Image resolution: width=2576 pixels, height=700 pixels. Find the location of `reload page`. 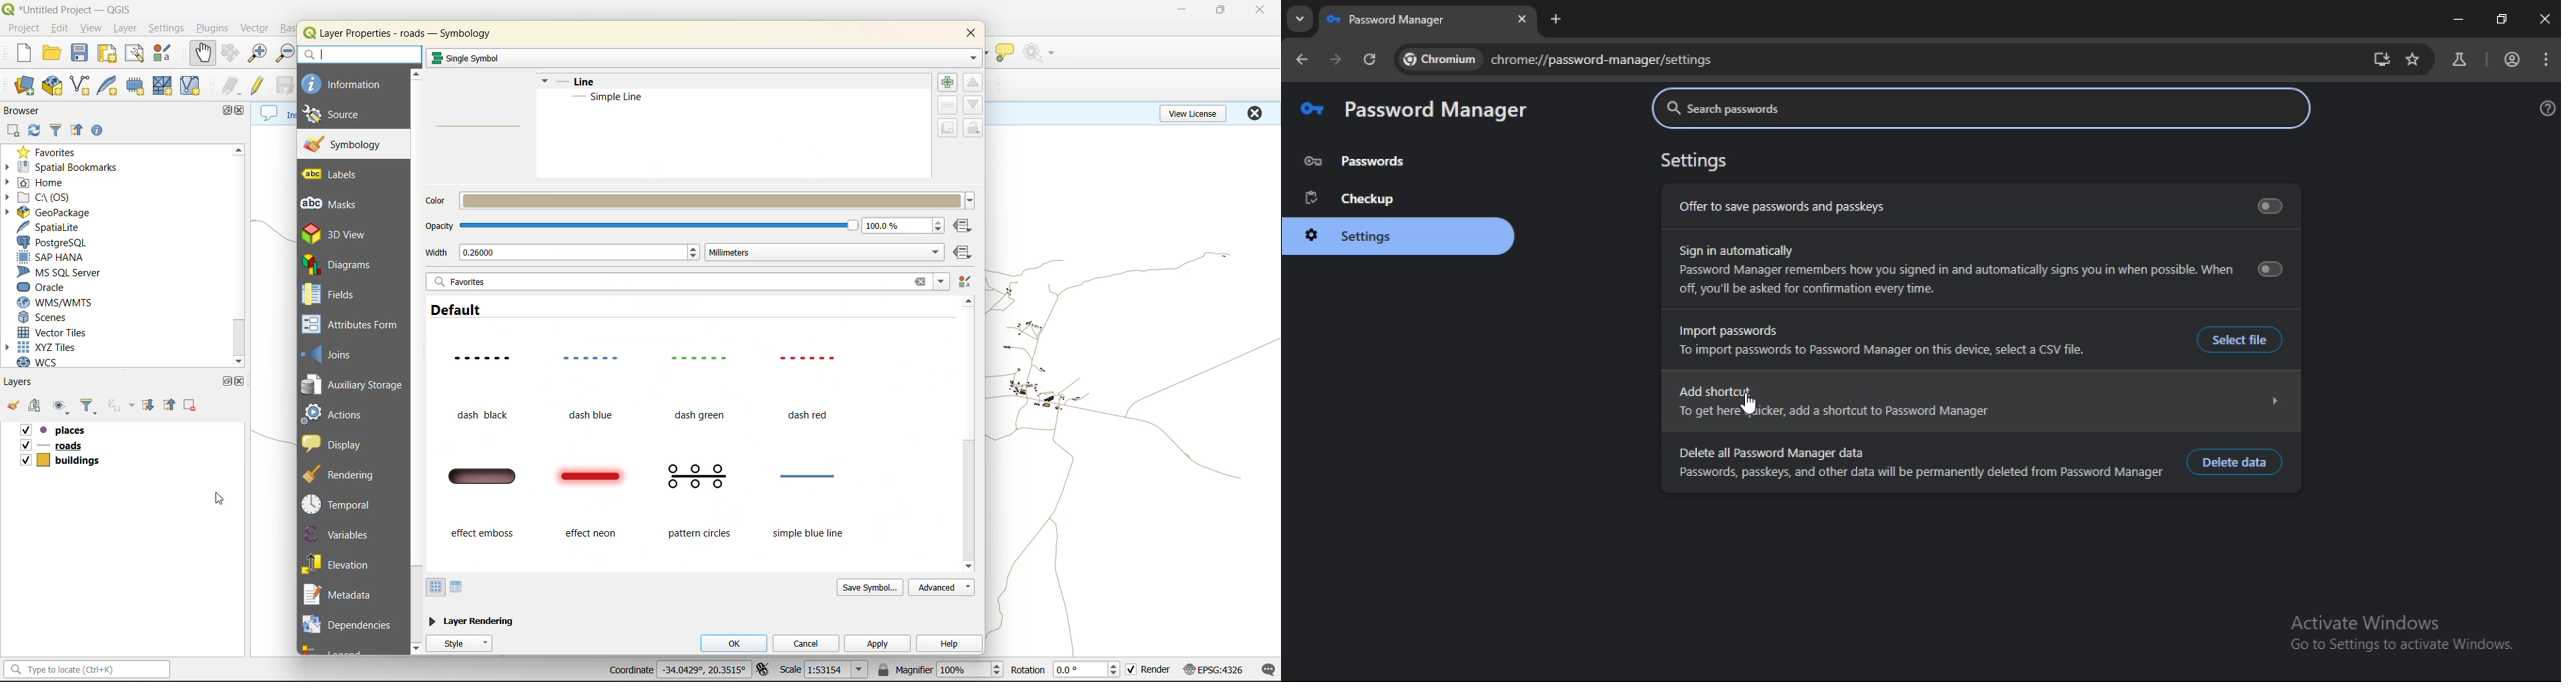

reload page is located at coordinates (1371, 63).